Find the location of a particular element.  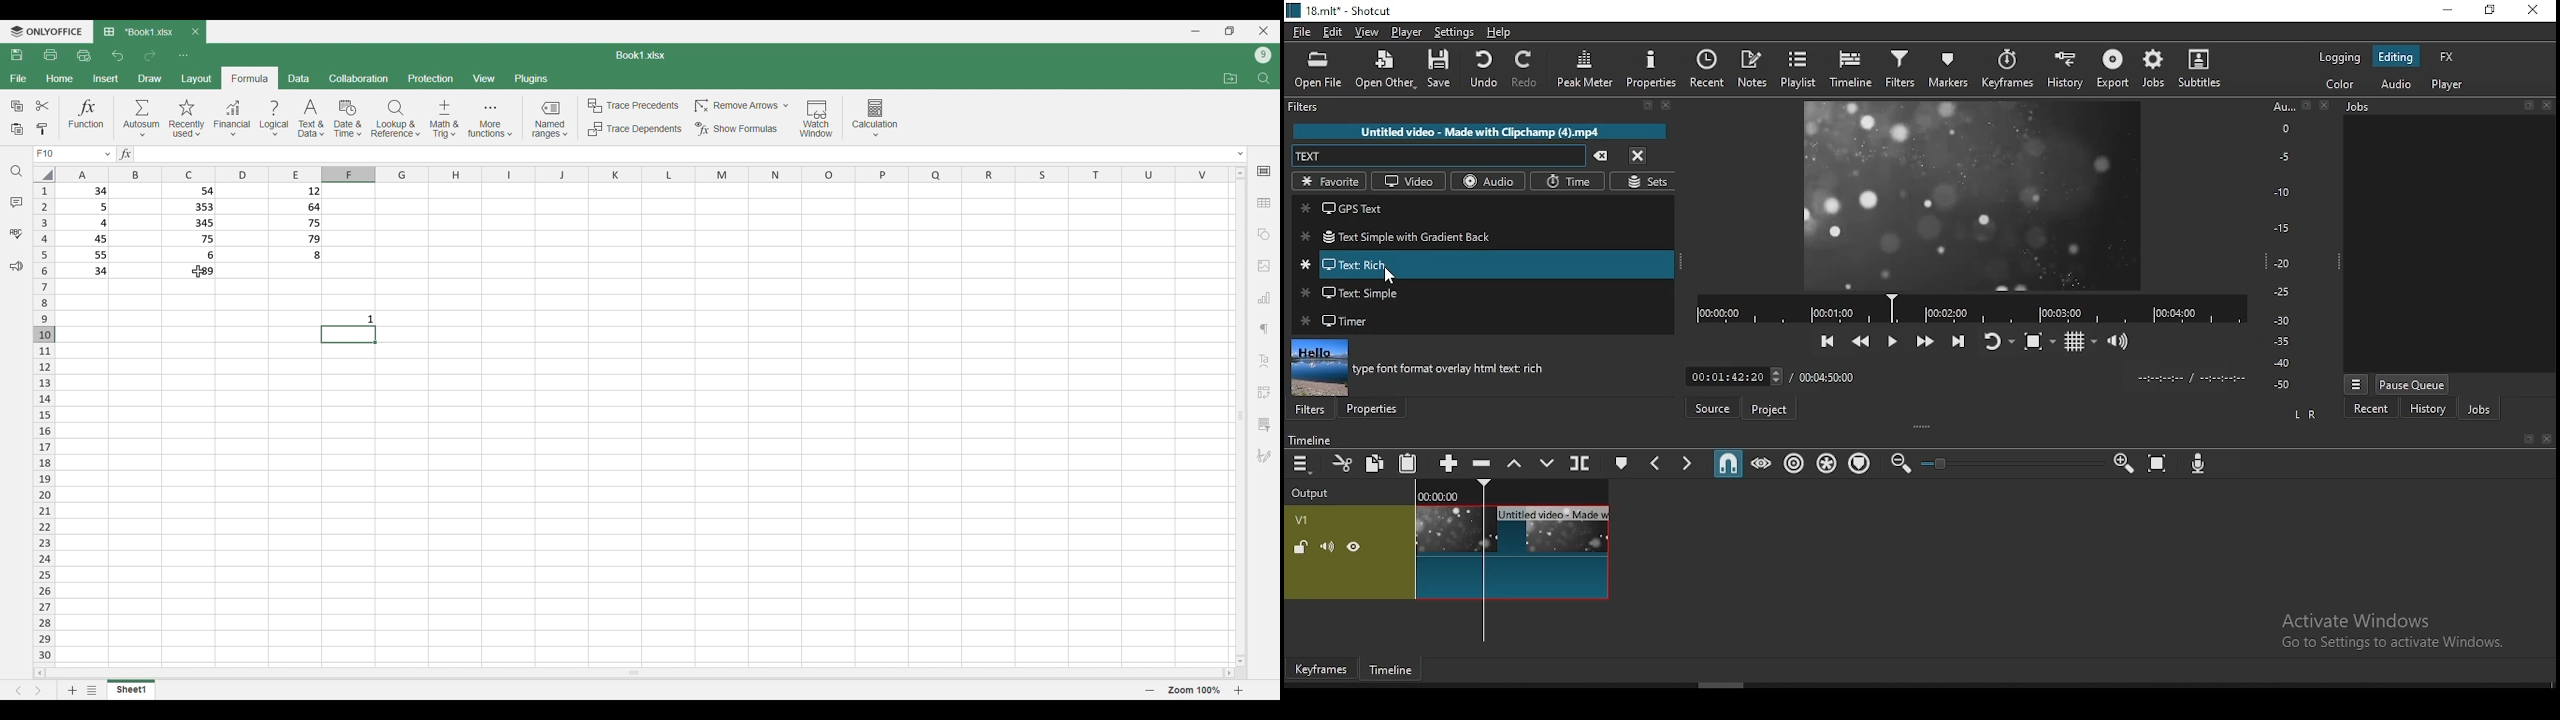

view is located at coordinates (1367, 33).